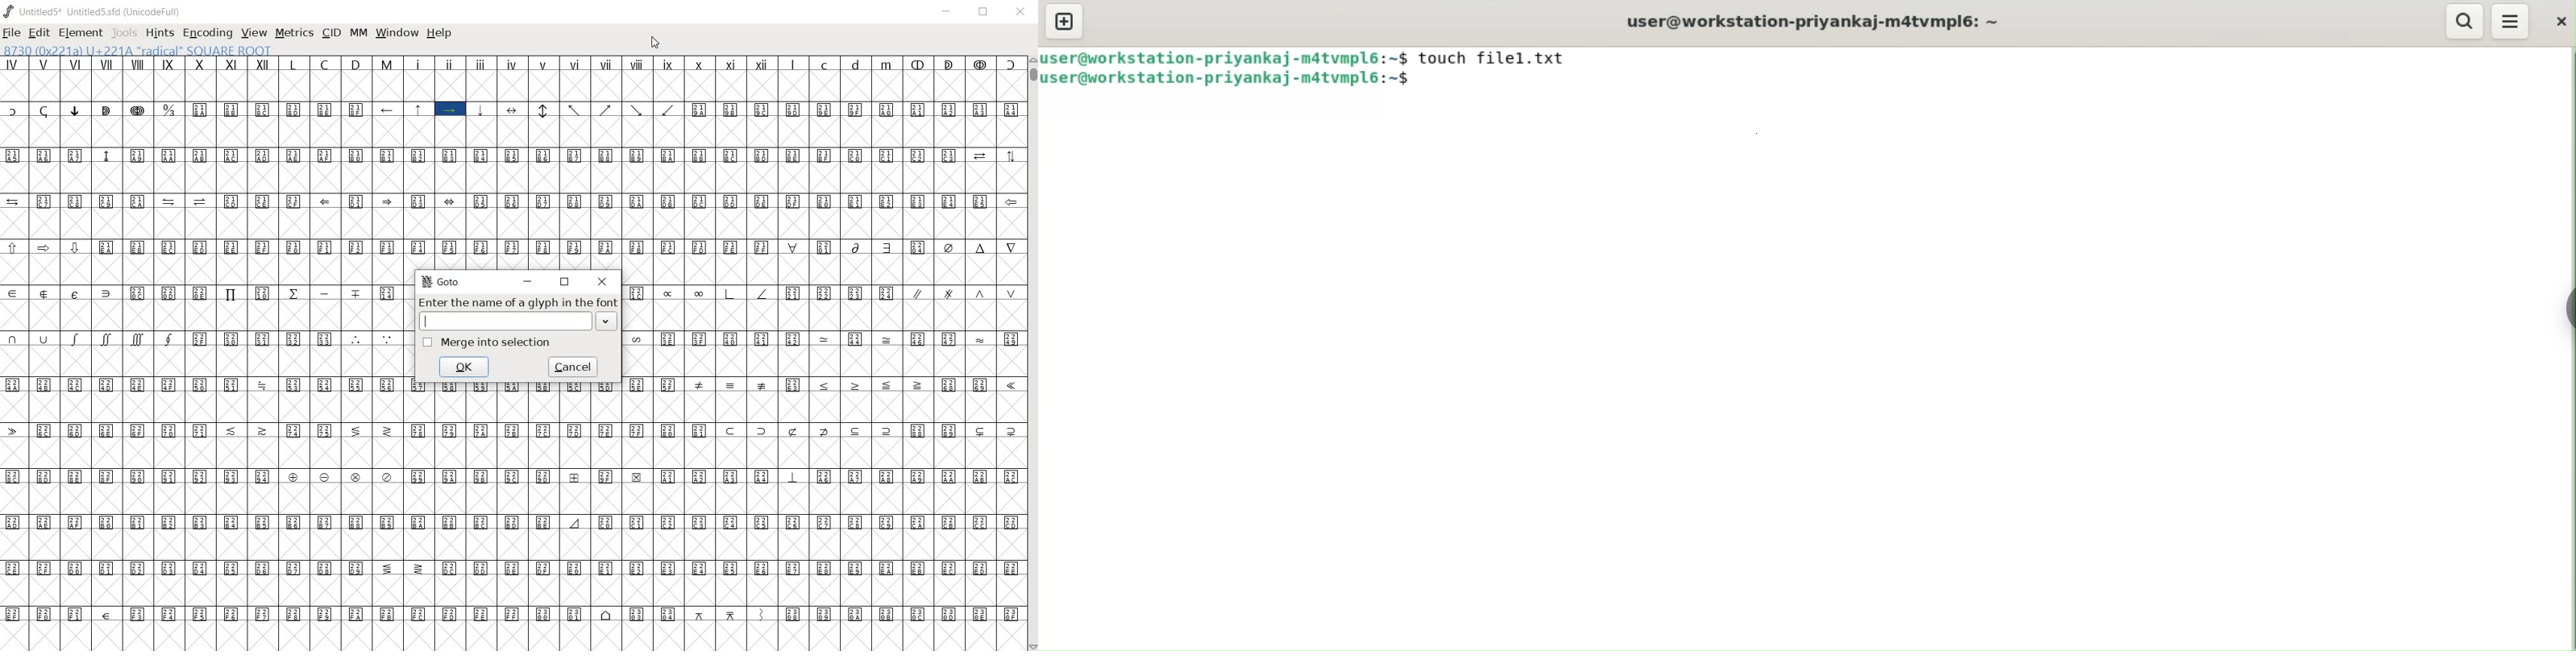  I want to click on MINIMIZE, so click(947, 12).